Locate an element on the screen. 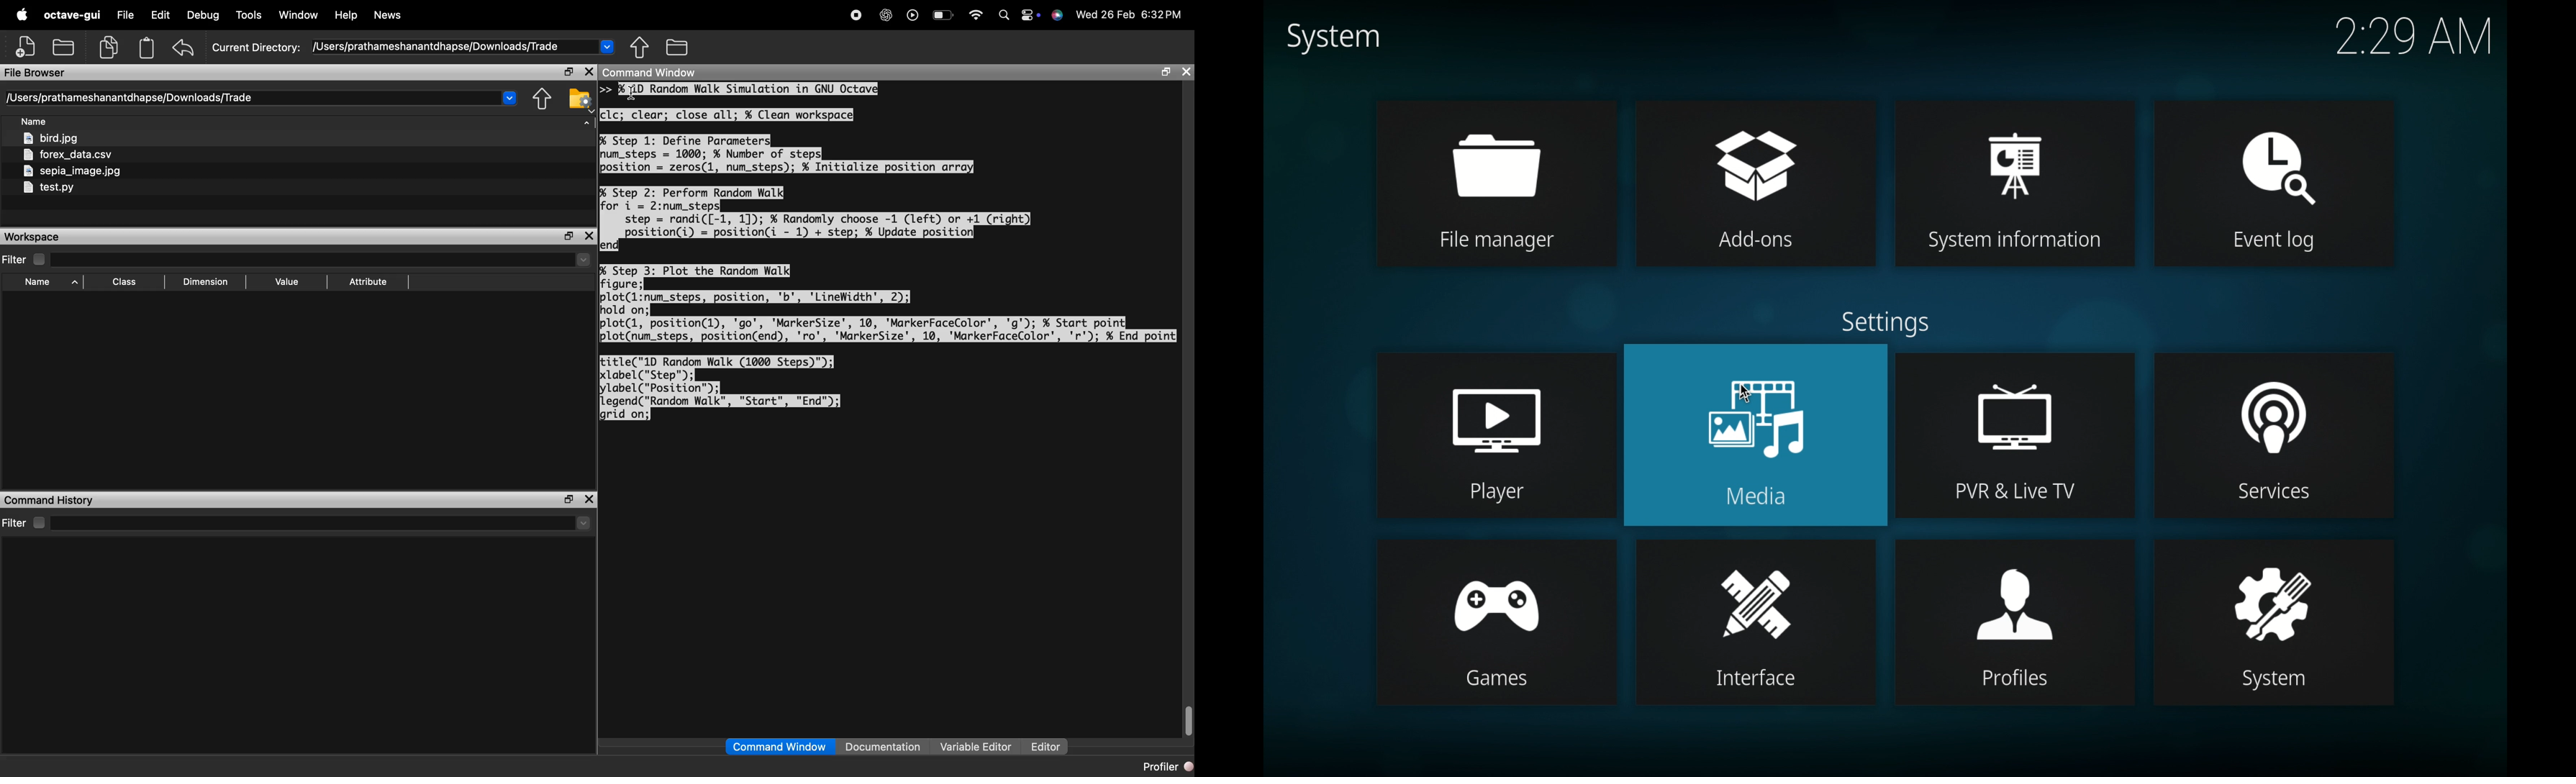  command history is located at coordinates (50, 499).